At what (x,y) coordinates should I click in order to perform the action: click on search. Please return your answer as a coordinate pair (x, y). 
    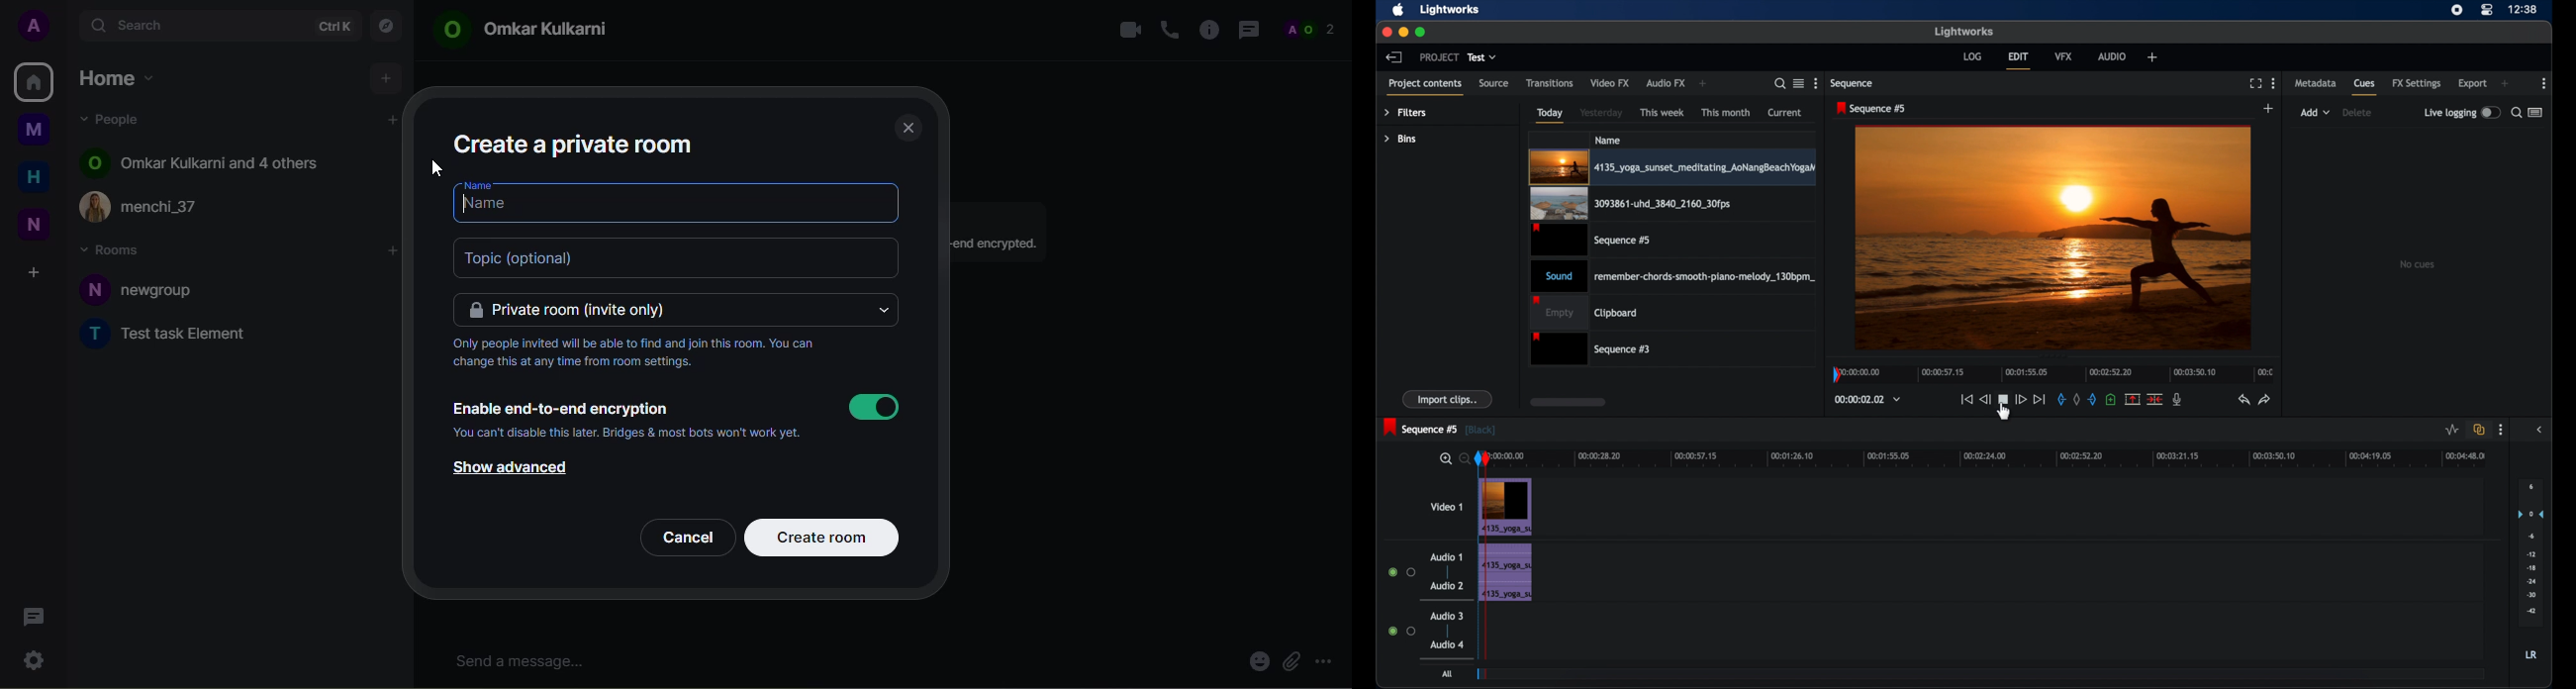
    Looking at the image, I should click on (144, 24).